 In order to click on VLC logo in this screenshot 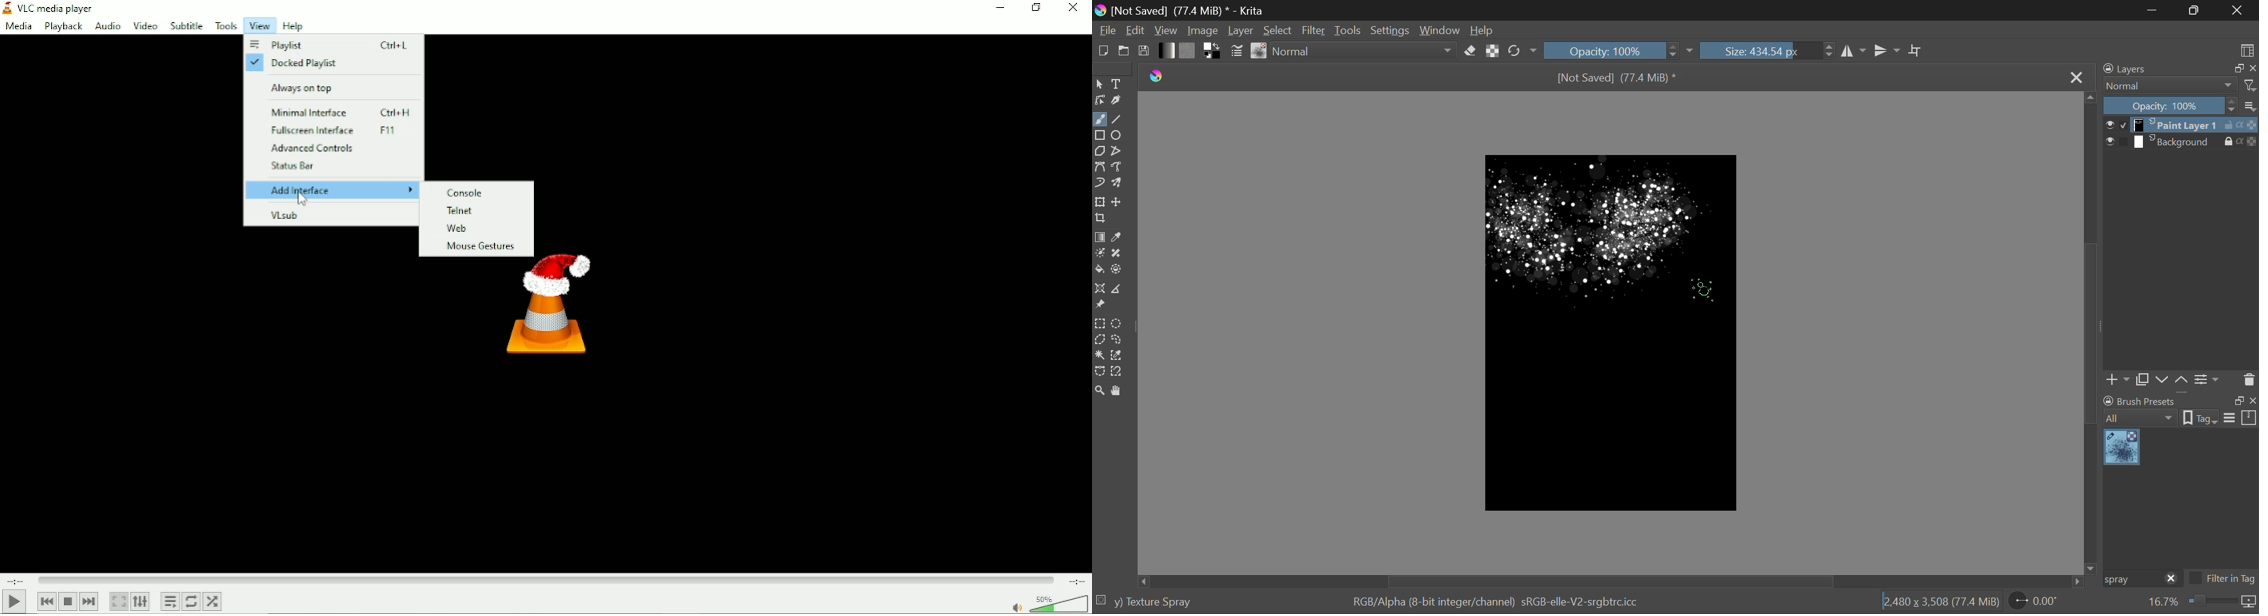, I will do `click(7, 7)`.